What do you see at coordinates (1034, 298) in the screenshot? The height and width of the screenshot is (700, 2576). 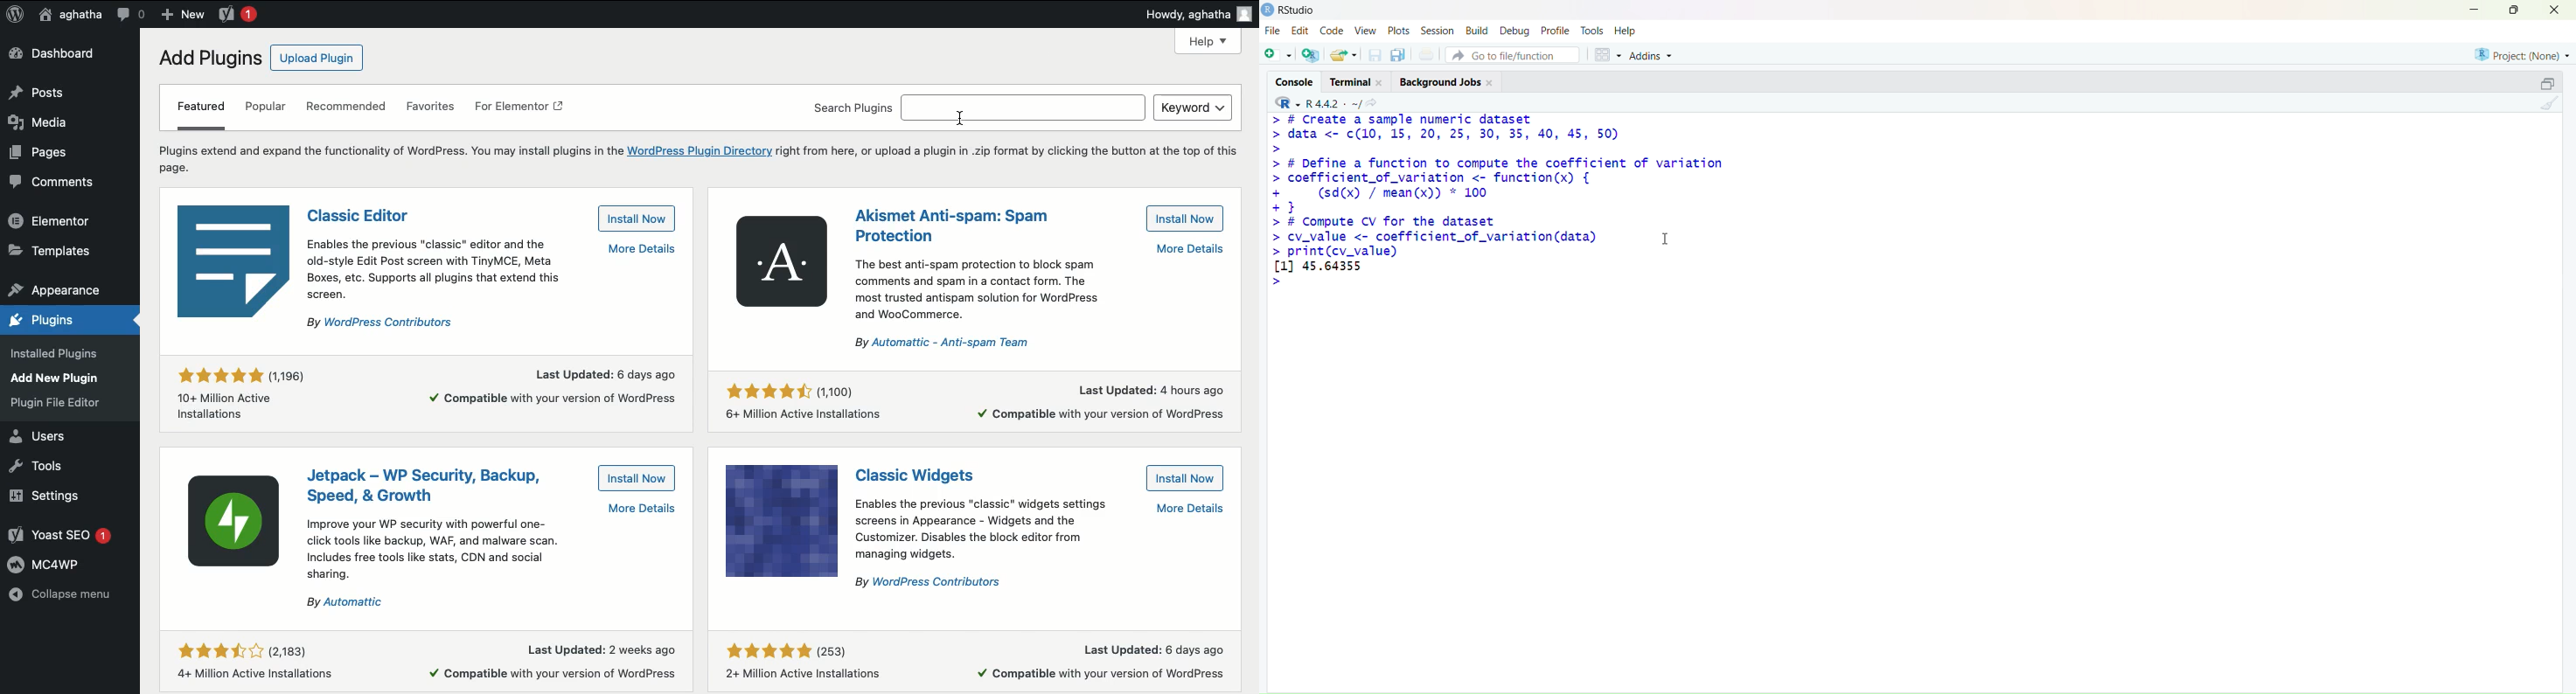 I see `‘The best anti-spam protection to block spamcomments and spam in a contact form. Themost trusted antispam solution for WordPress and WooCommerce.` at bounding box center [1034, 298].